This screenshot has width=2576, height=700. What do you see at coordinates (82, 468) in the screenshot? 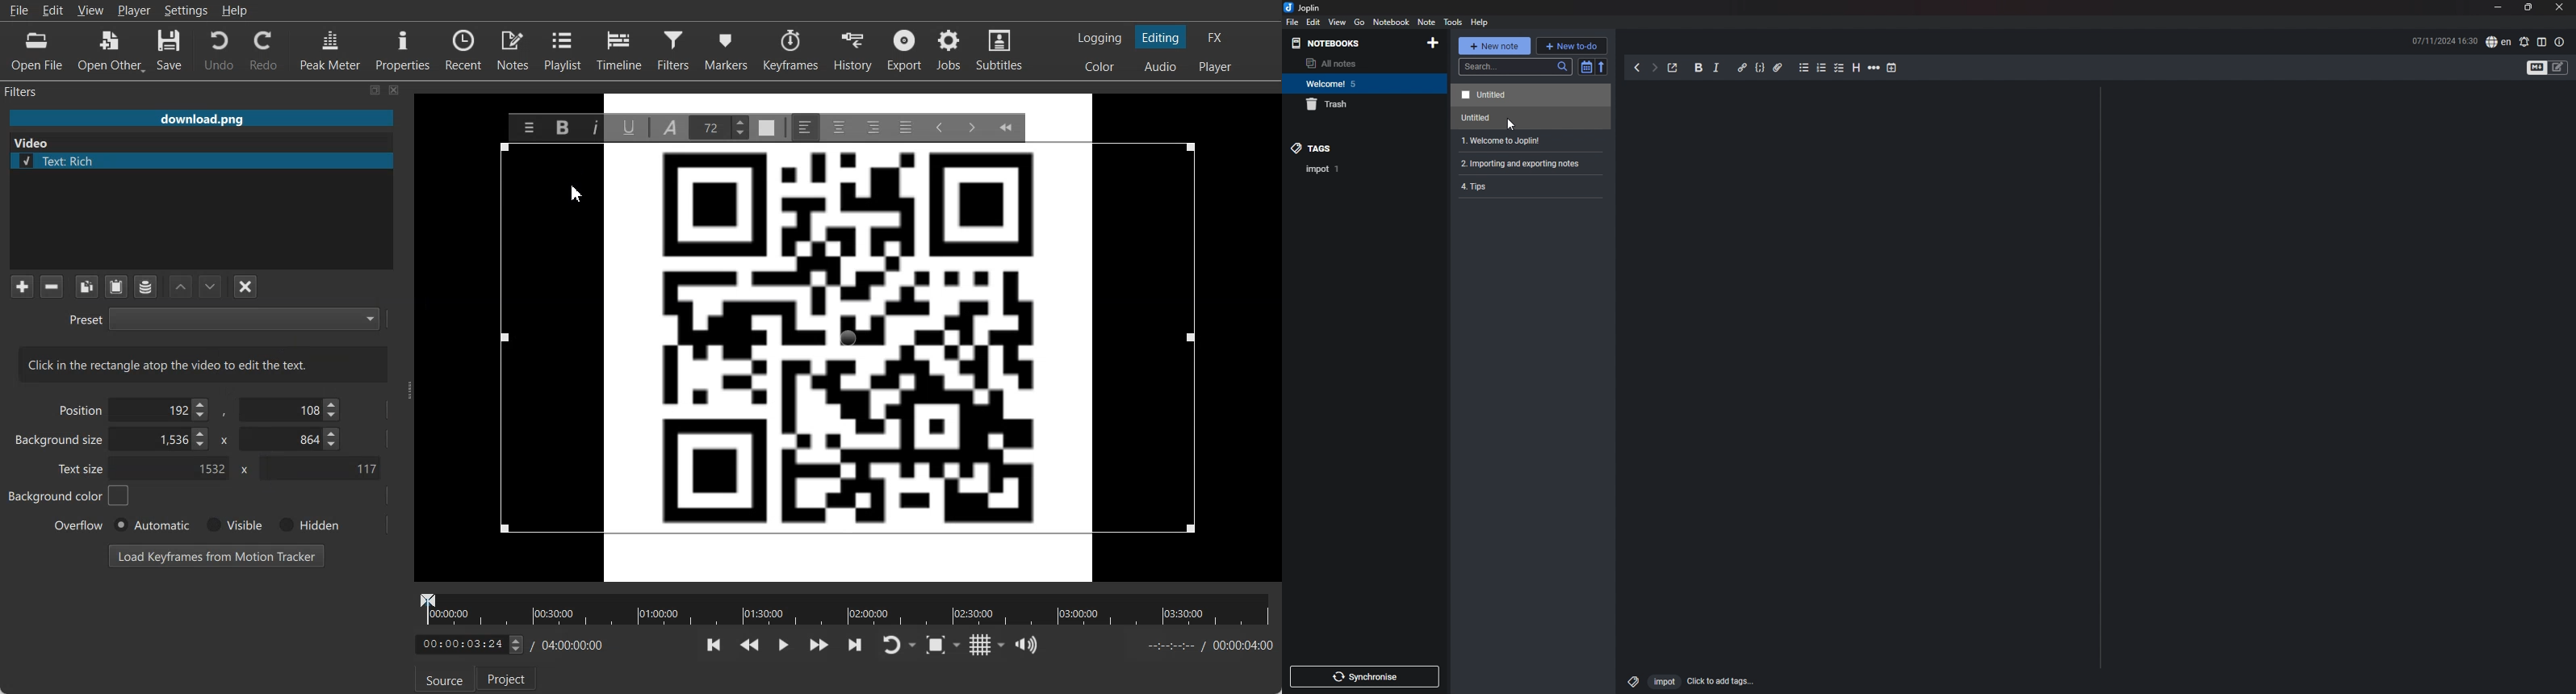
I see `Text size` at bounding box center [82, 468].